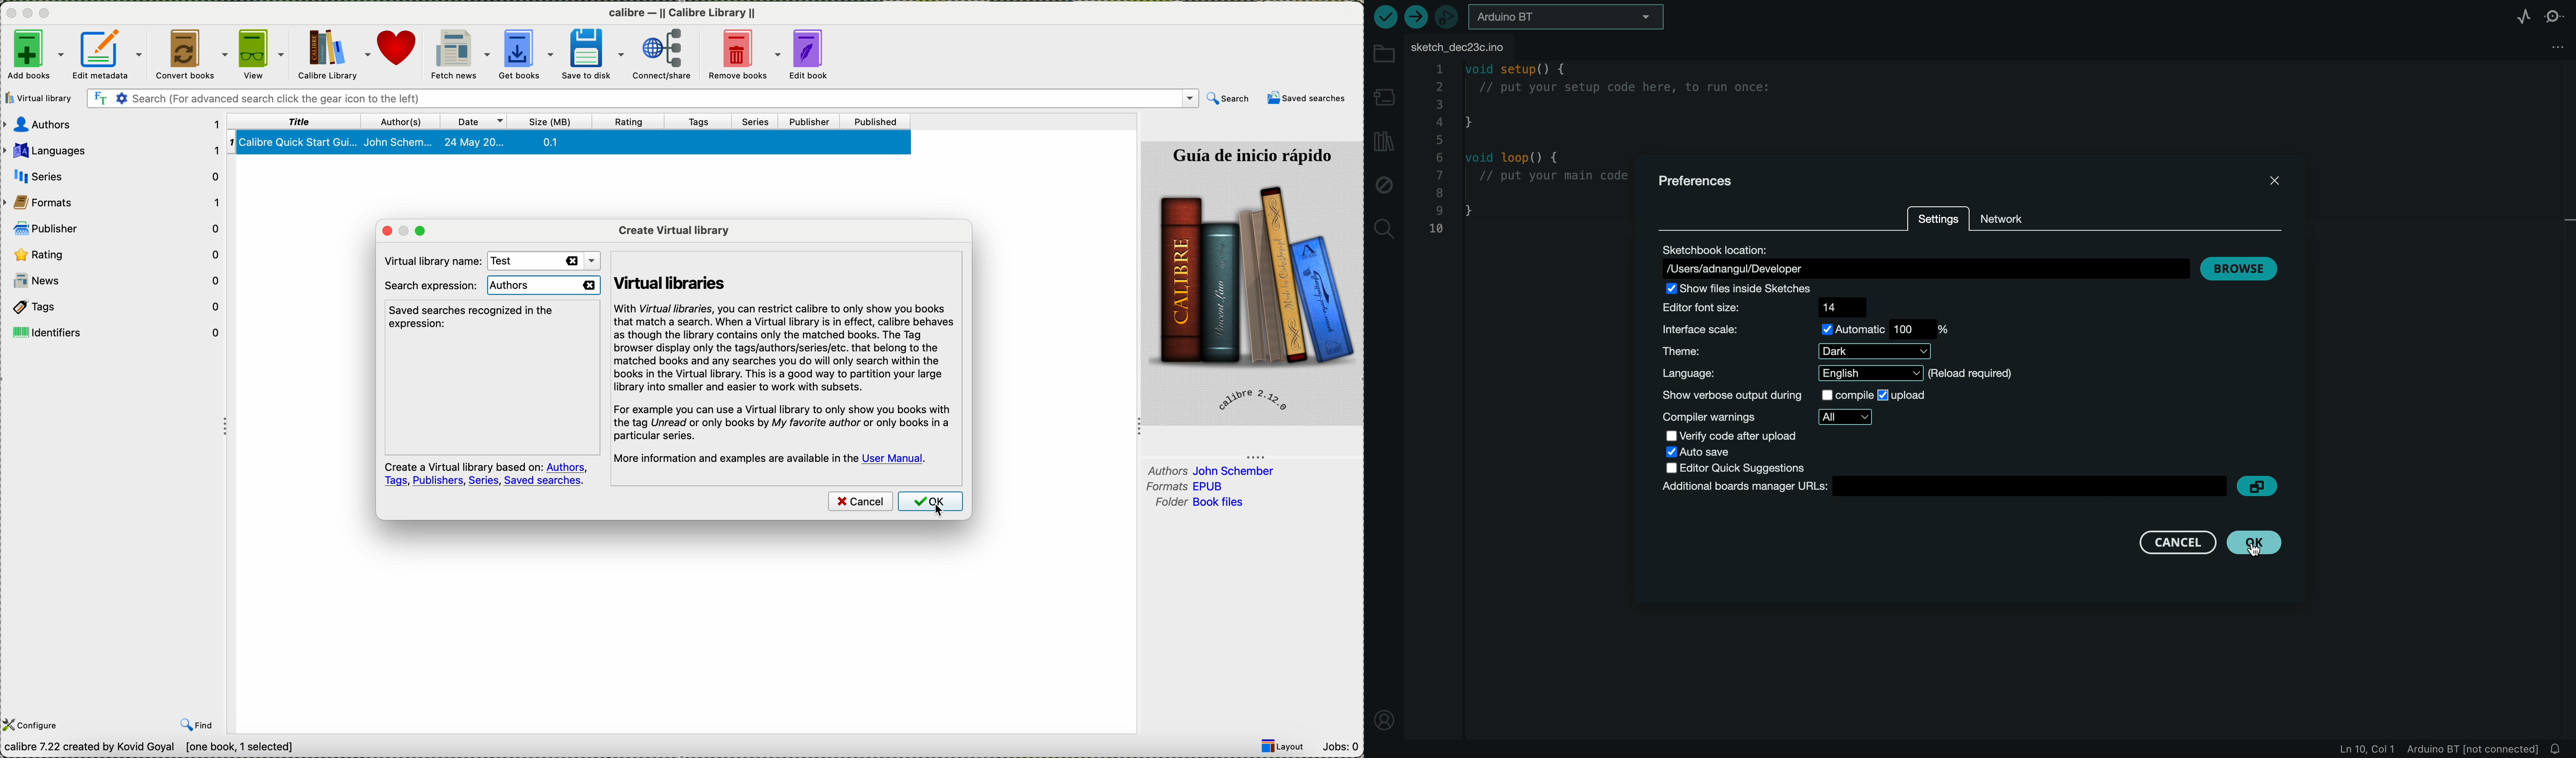 The height and width of the screenshot is (784, 2576). What do you see at coordinates (114, 126) in the screenshot?
I see `authors` at bounding box center [114, 126].